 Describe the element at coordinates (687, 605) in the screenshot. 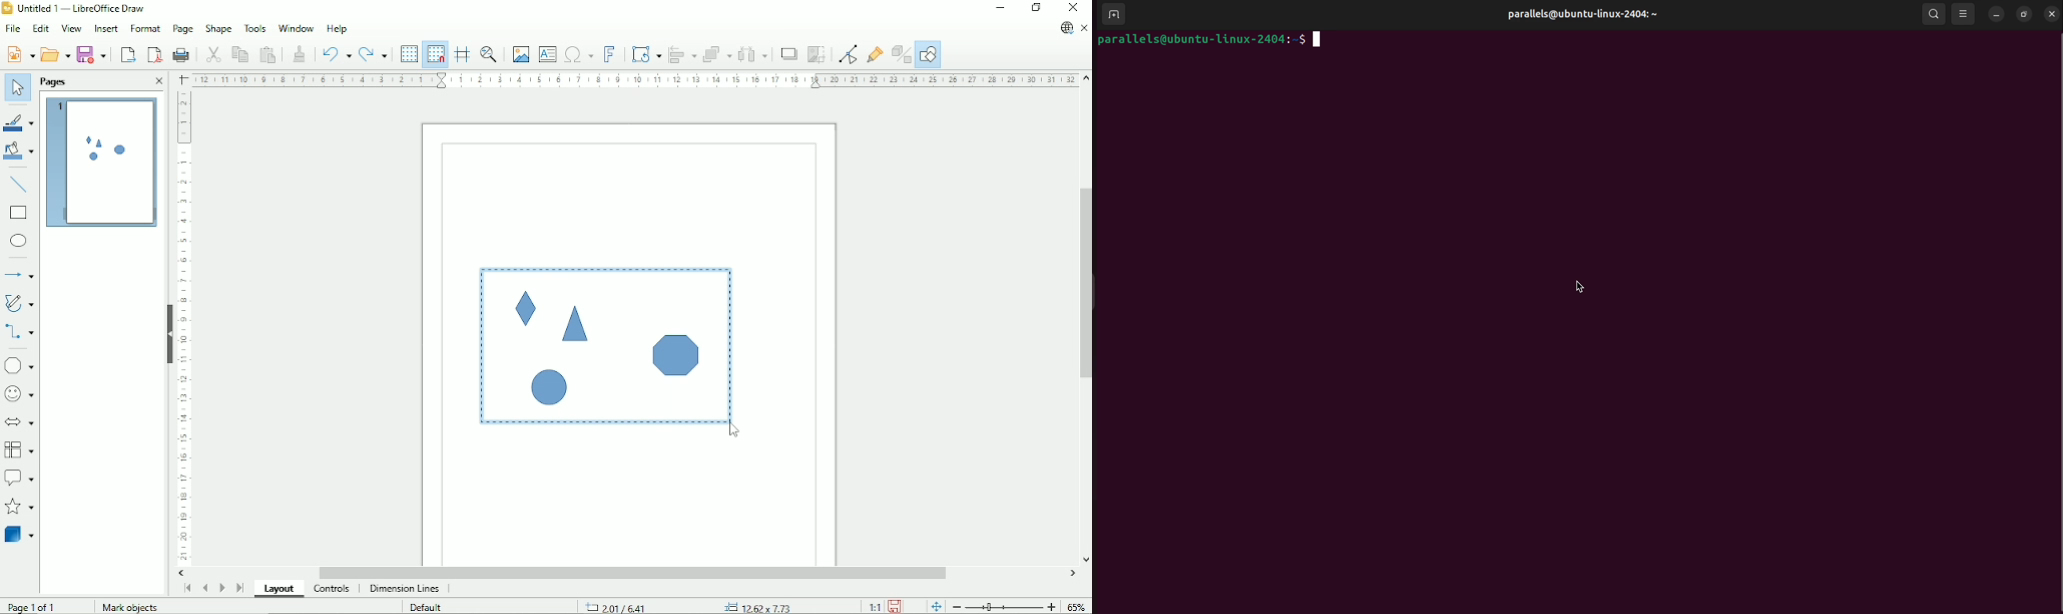

I see `Cursor position` at that location.